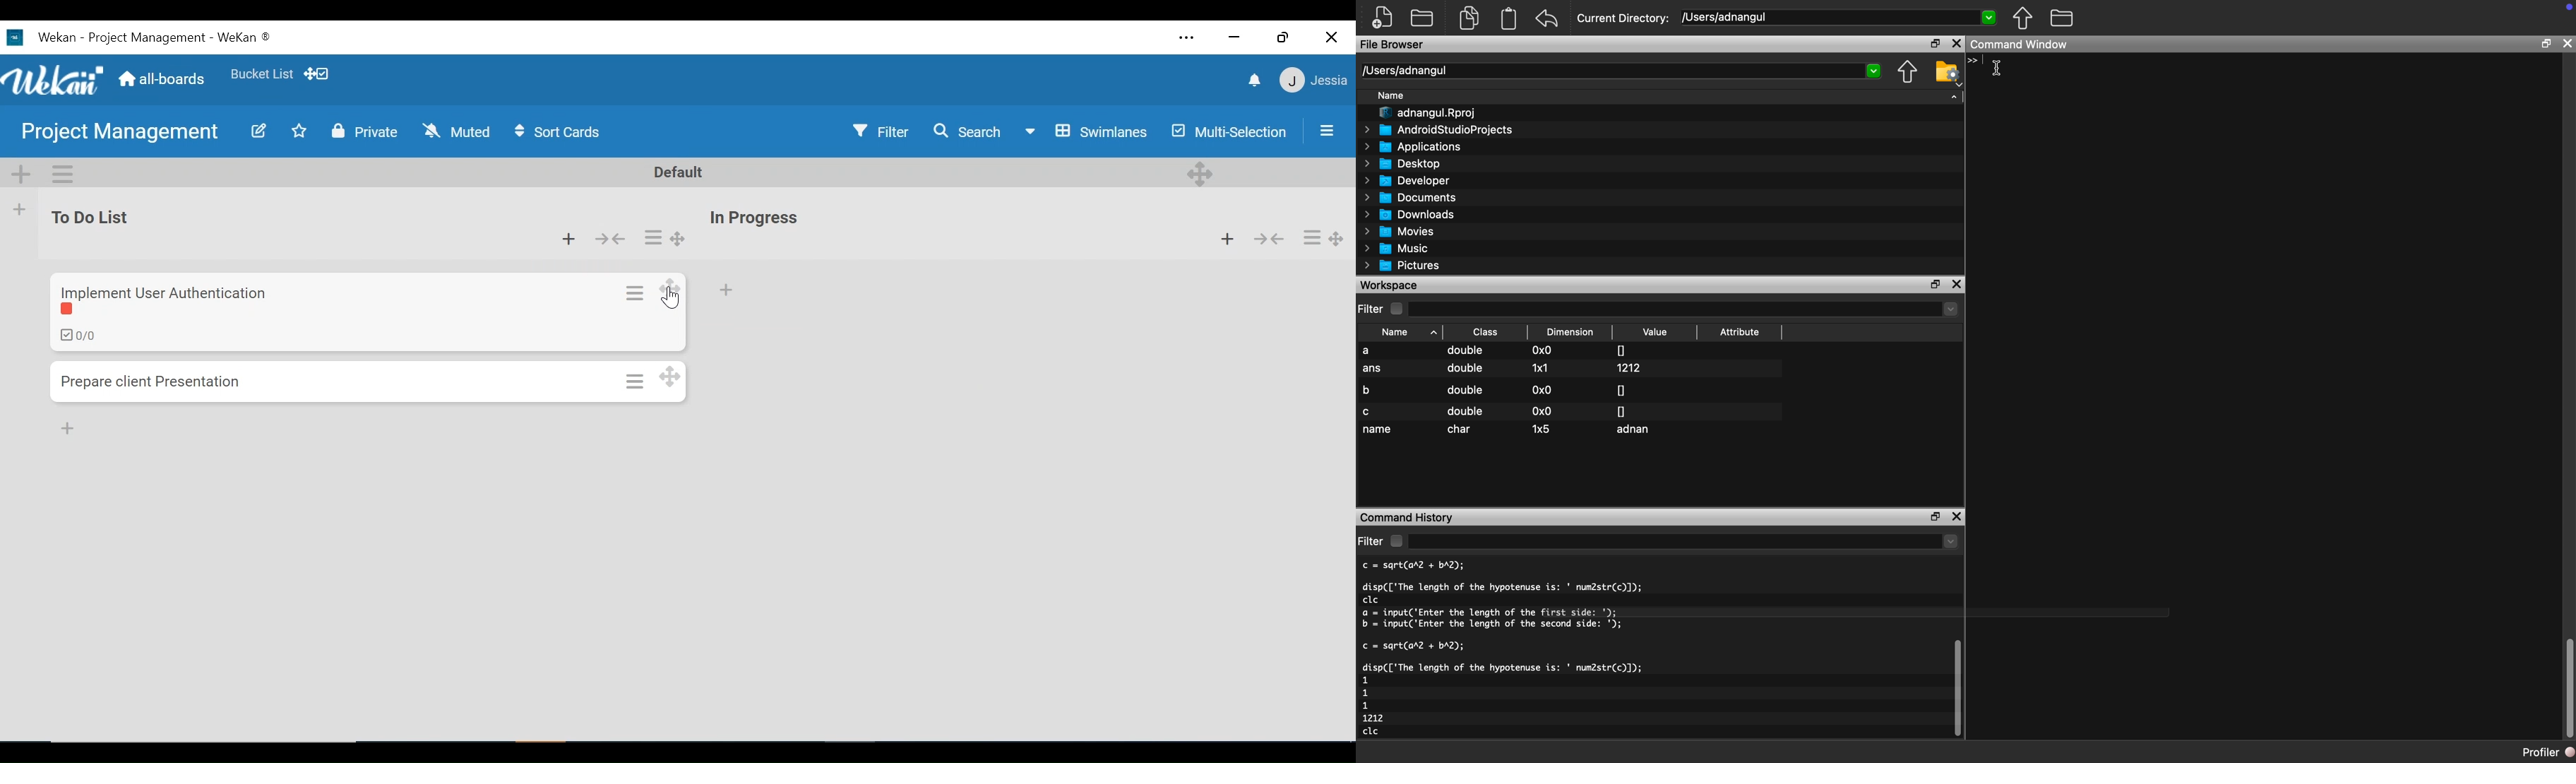 This screenshot has height=784, width=2576. I want to click on Collapse, so click(1269, 240).